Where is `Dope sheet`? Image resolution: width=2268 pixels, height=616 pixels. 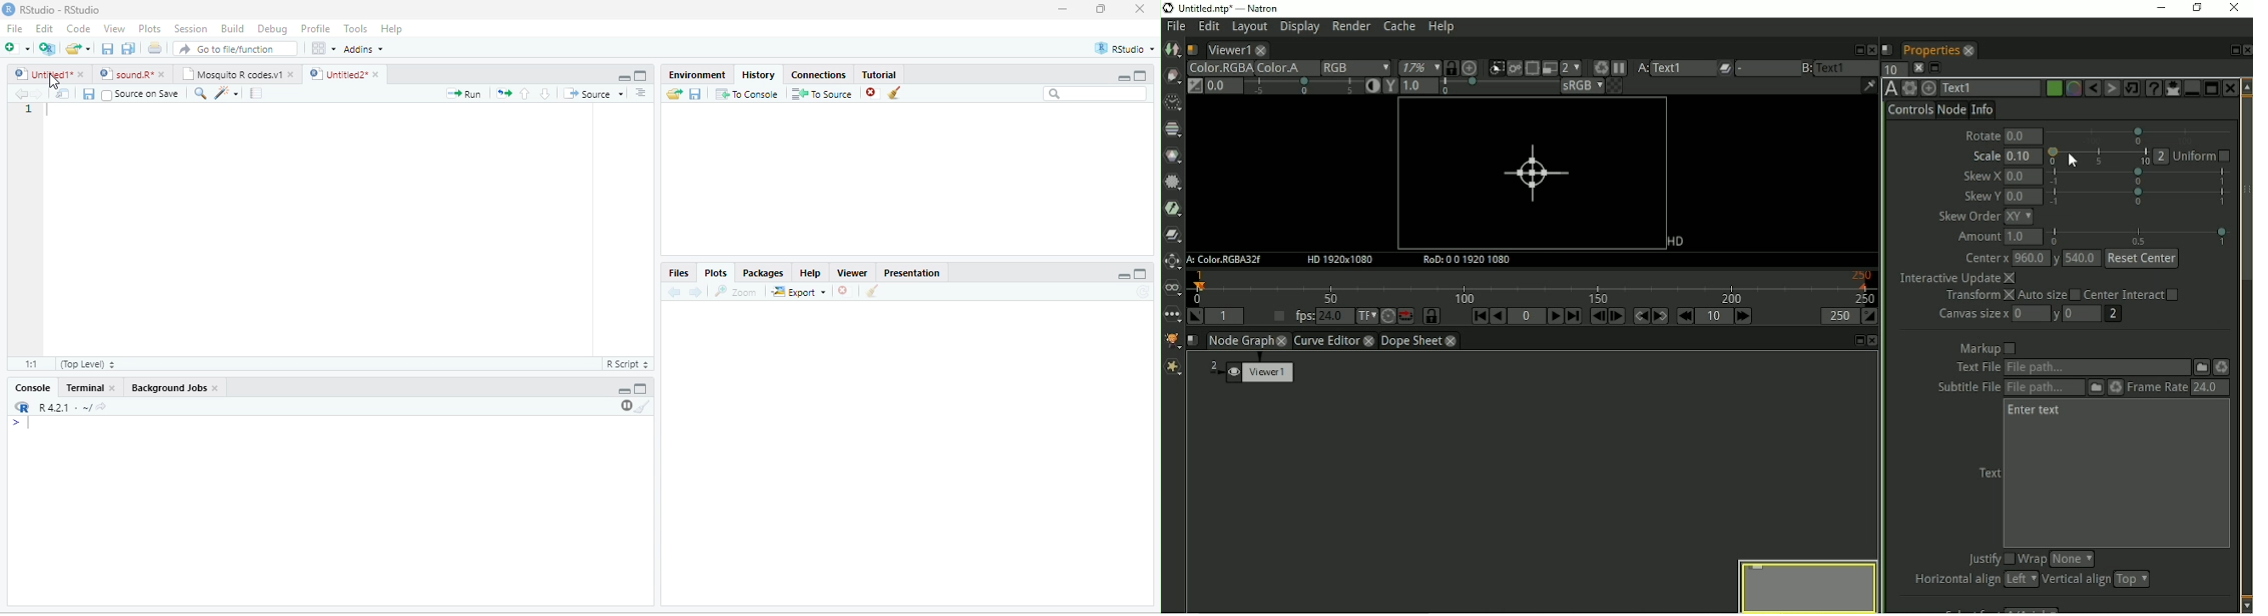 Dope sheet is located at coordinates (1423, 341).